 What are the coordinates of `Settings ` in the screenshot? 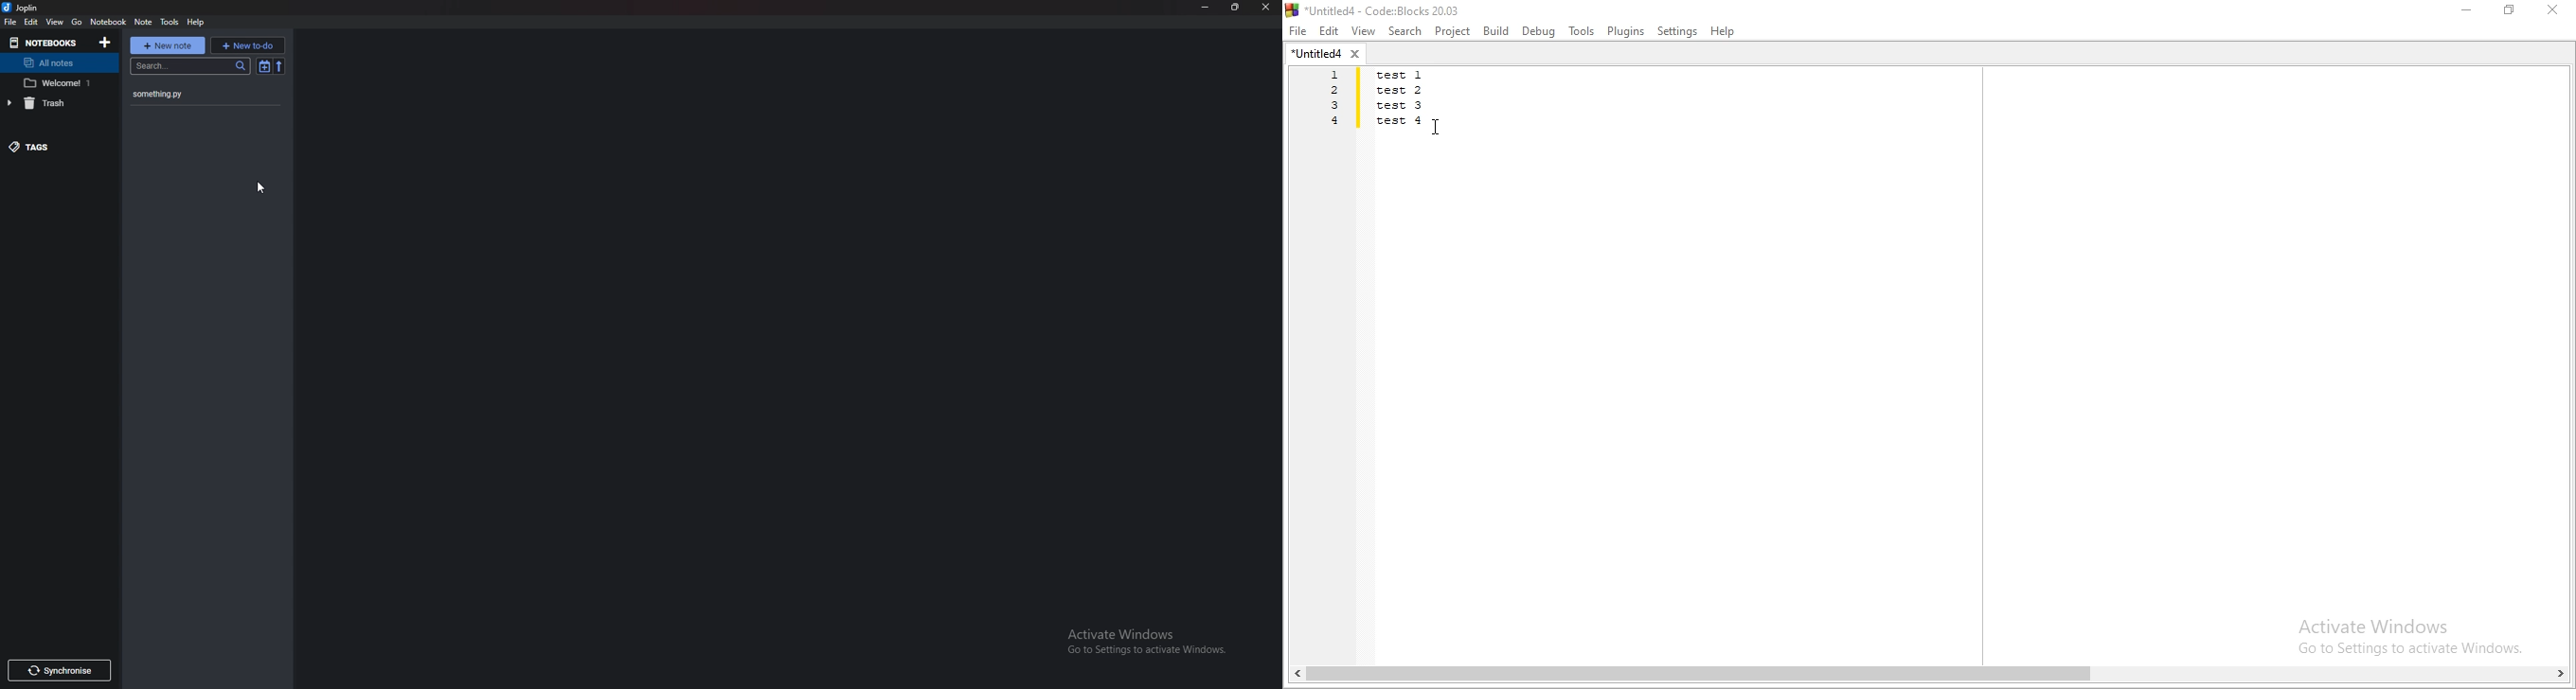 It's located at (1675, 32).